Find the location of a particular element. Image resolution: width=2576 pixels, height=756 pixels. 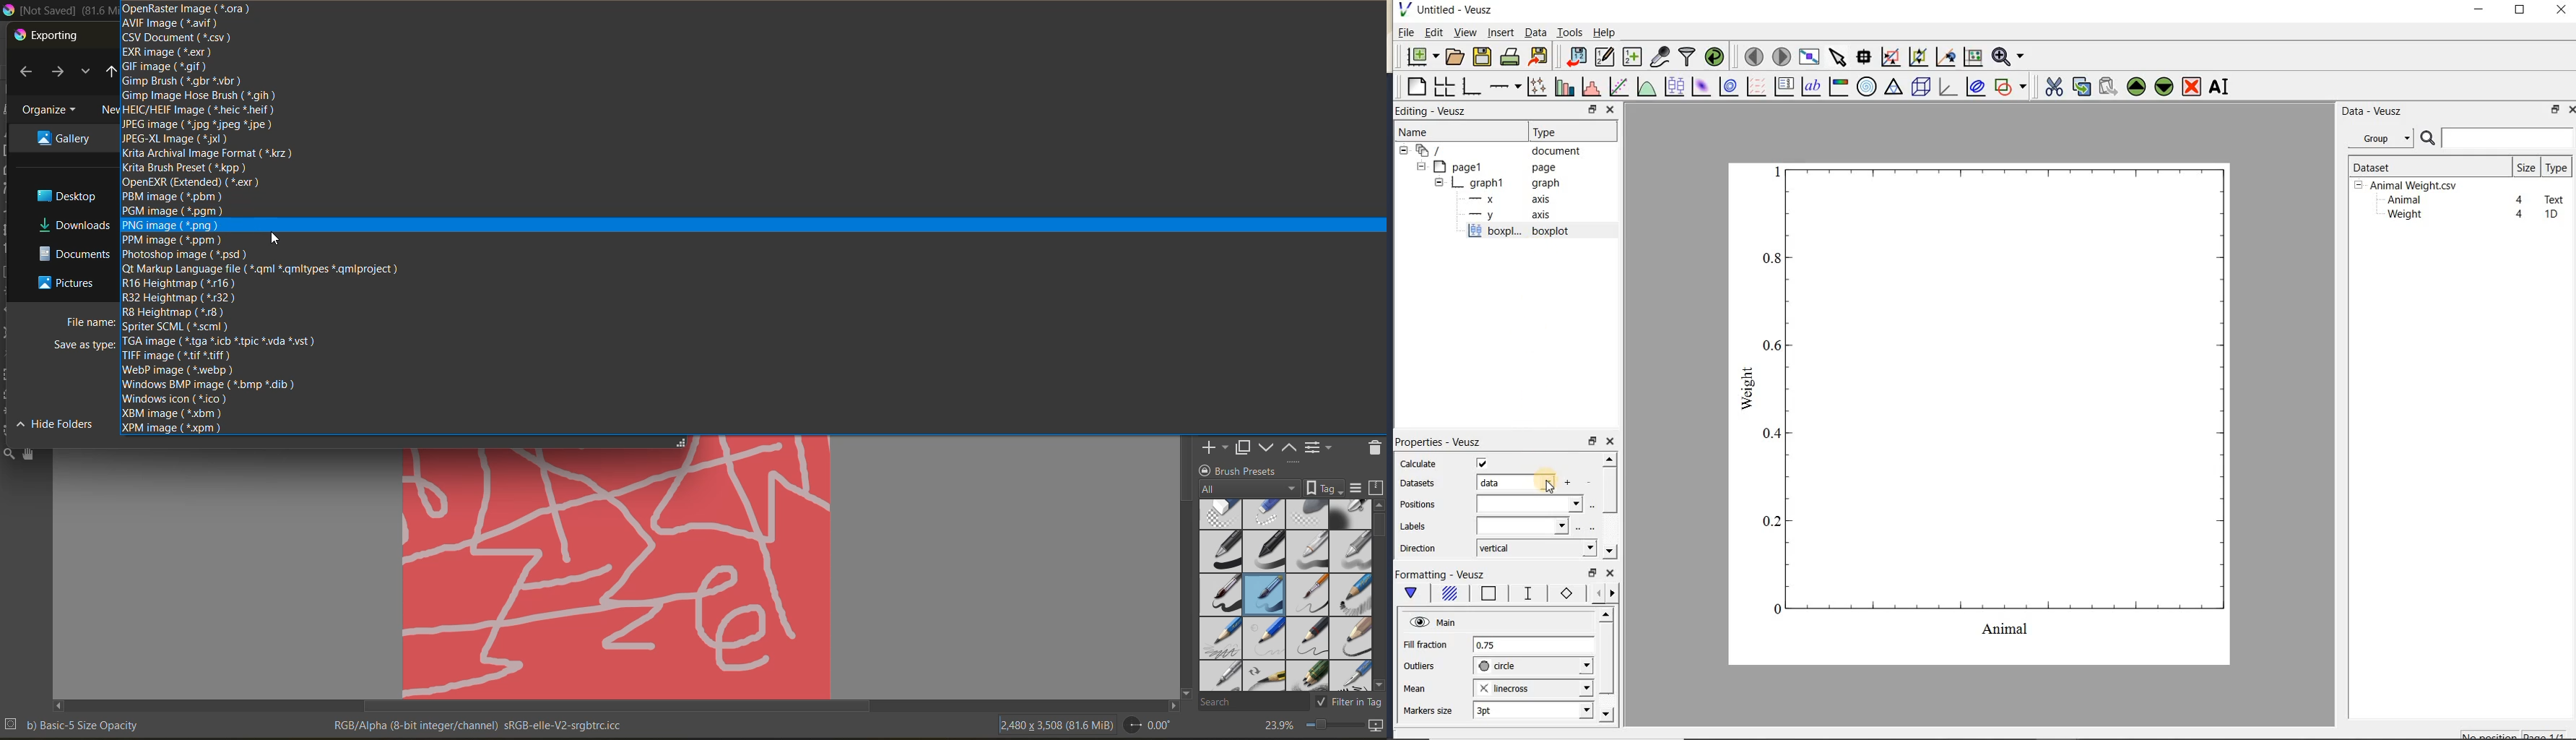

click to recenter graph axes is located at coordinates (1946, 57).